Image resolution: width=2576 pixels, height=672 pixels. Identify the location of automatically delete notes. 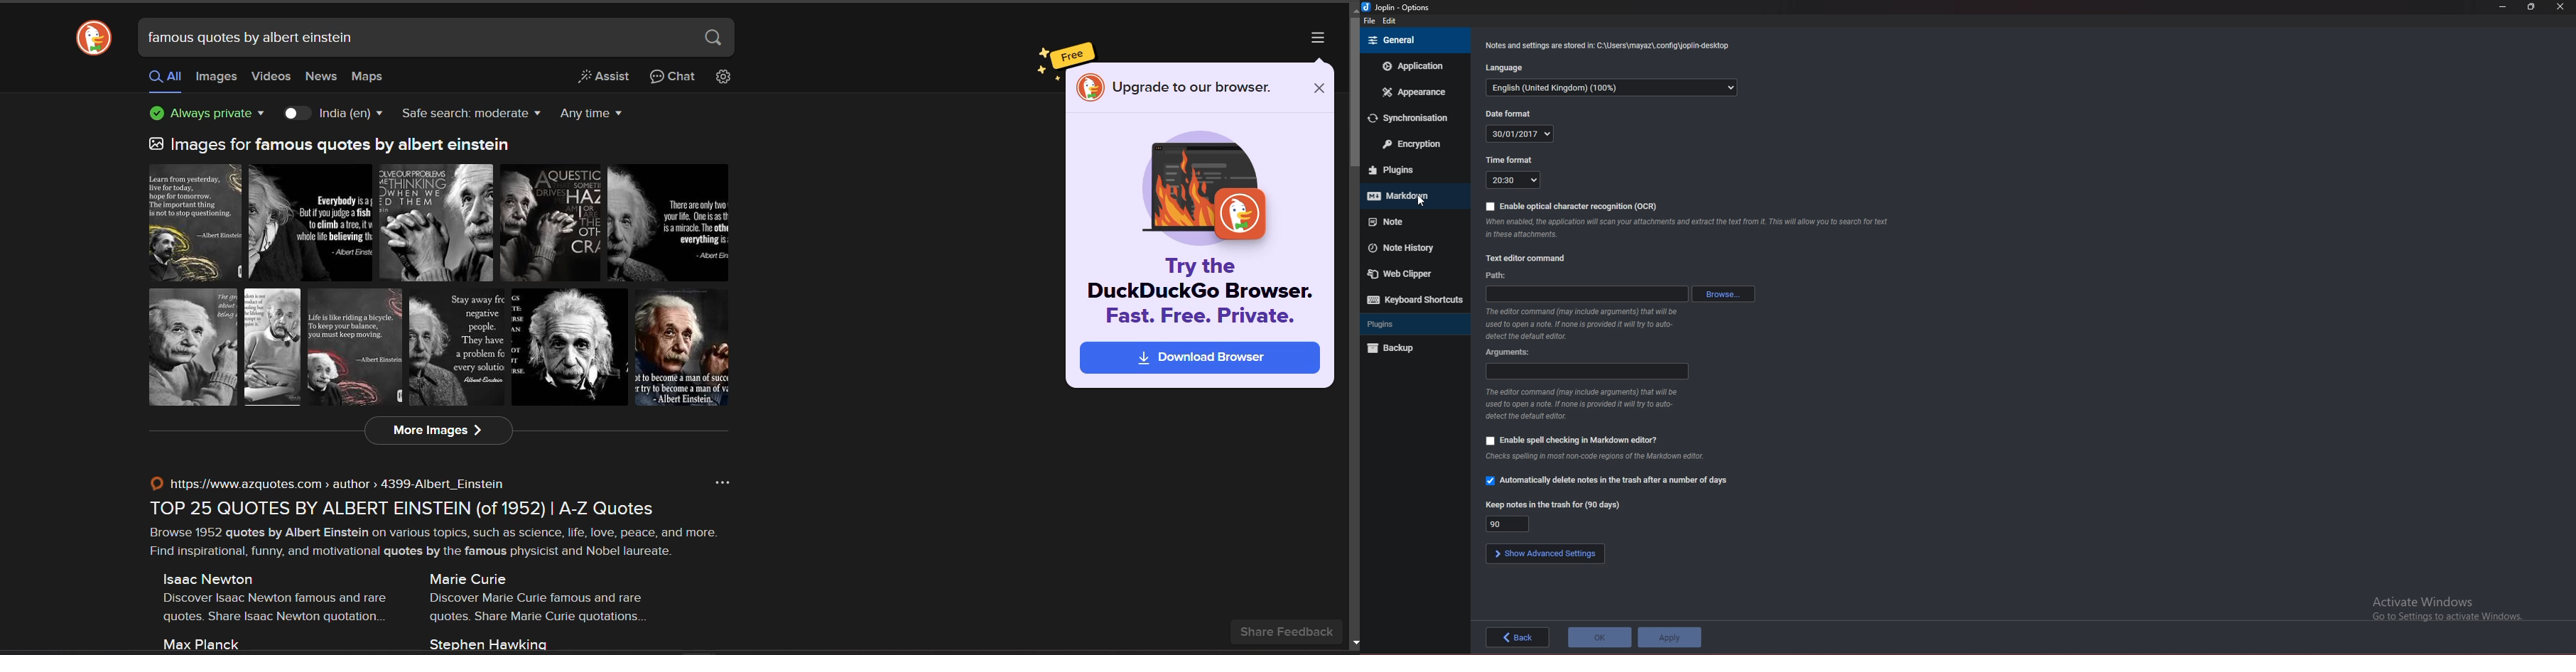
(1611, 480).